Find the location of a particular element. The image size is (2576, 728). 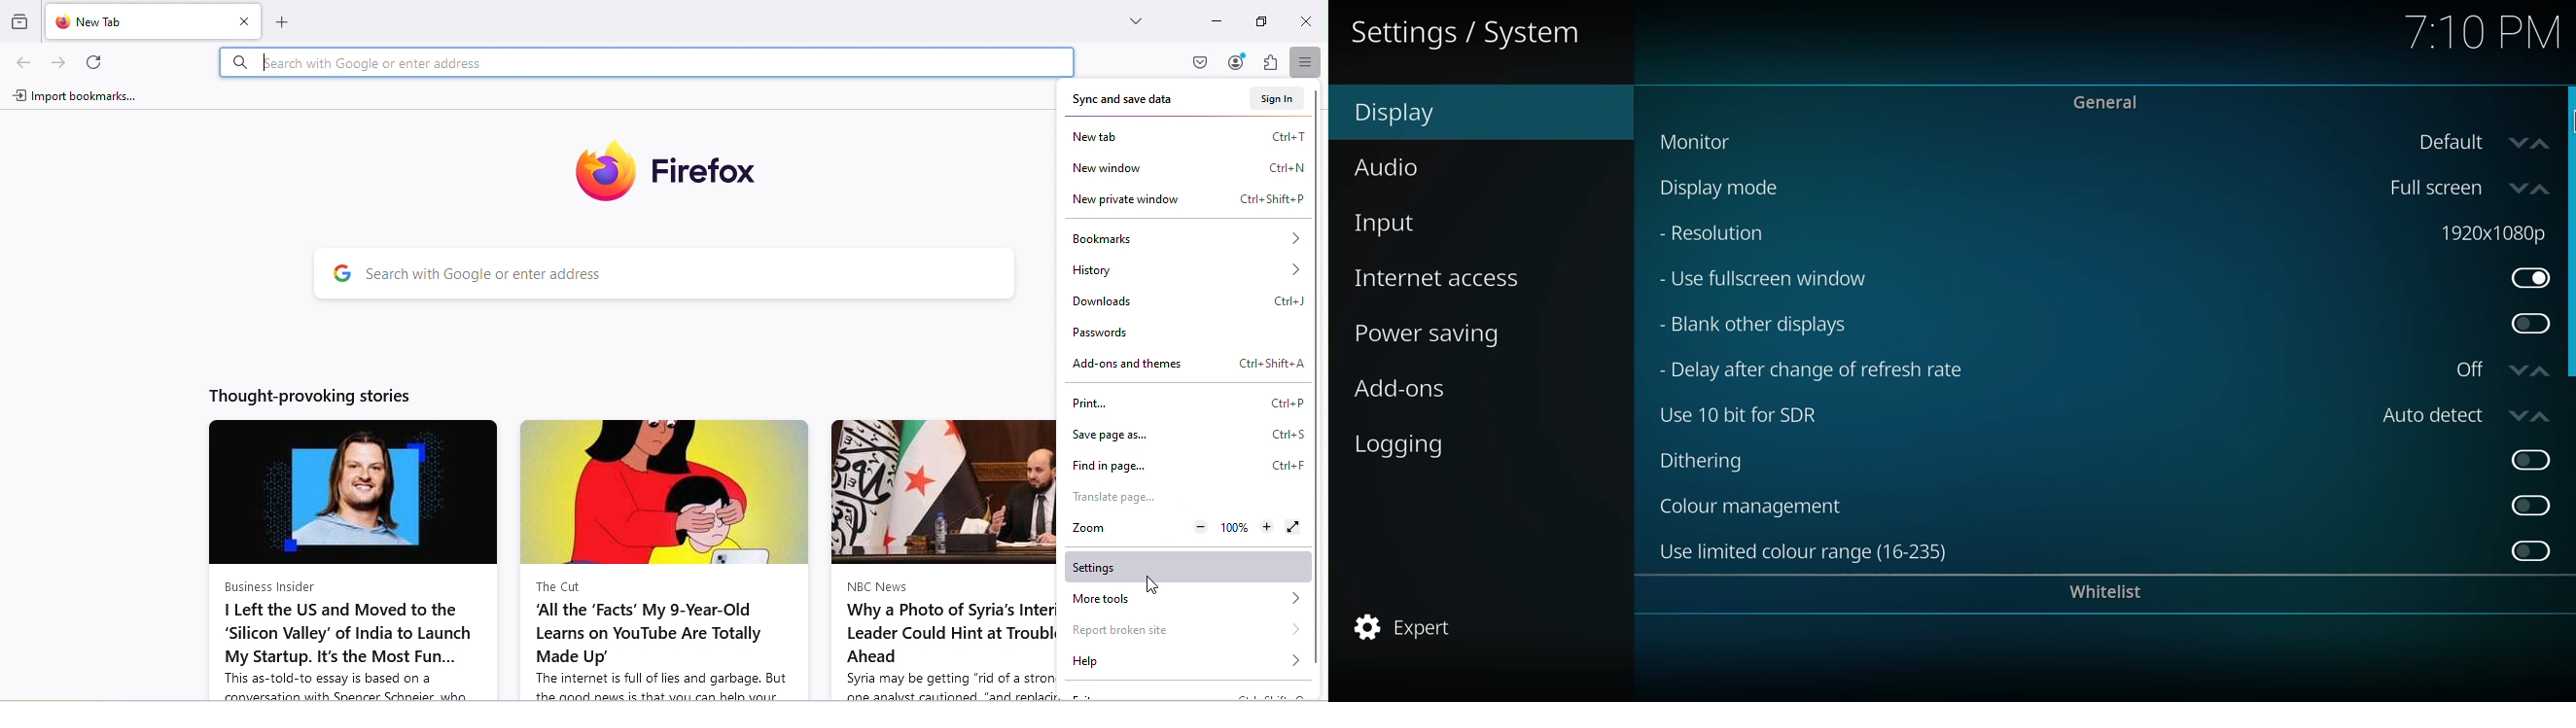

default is located at coordinates (2491, 142).